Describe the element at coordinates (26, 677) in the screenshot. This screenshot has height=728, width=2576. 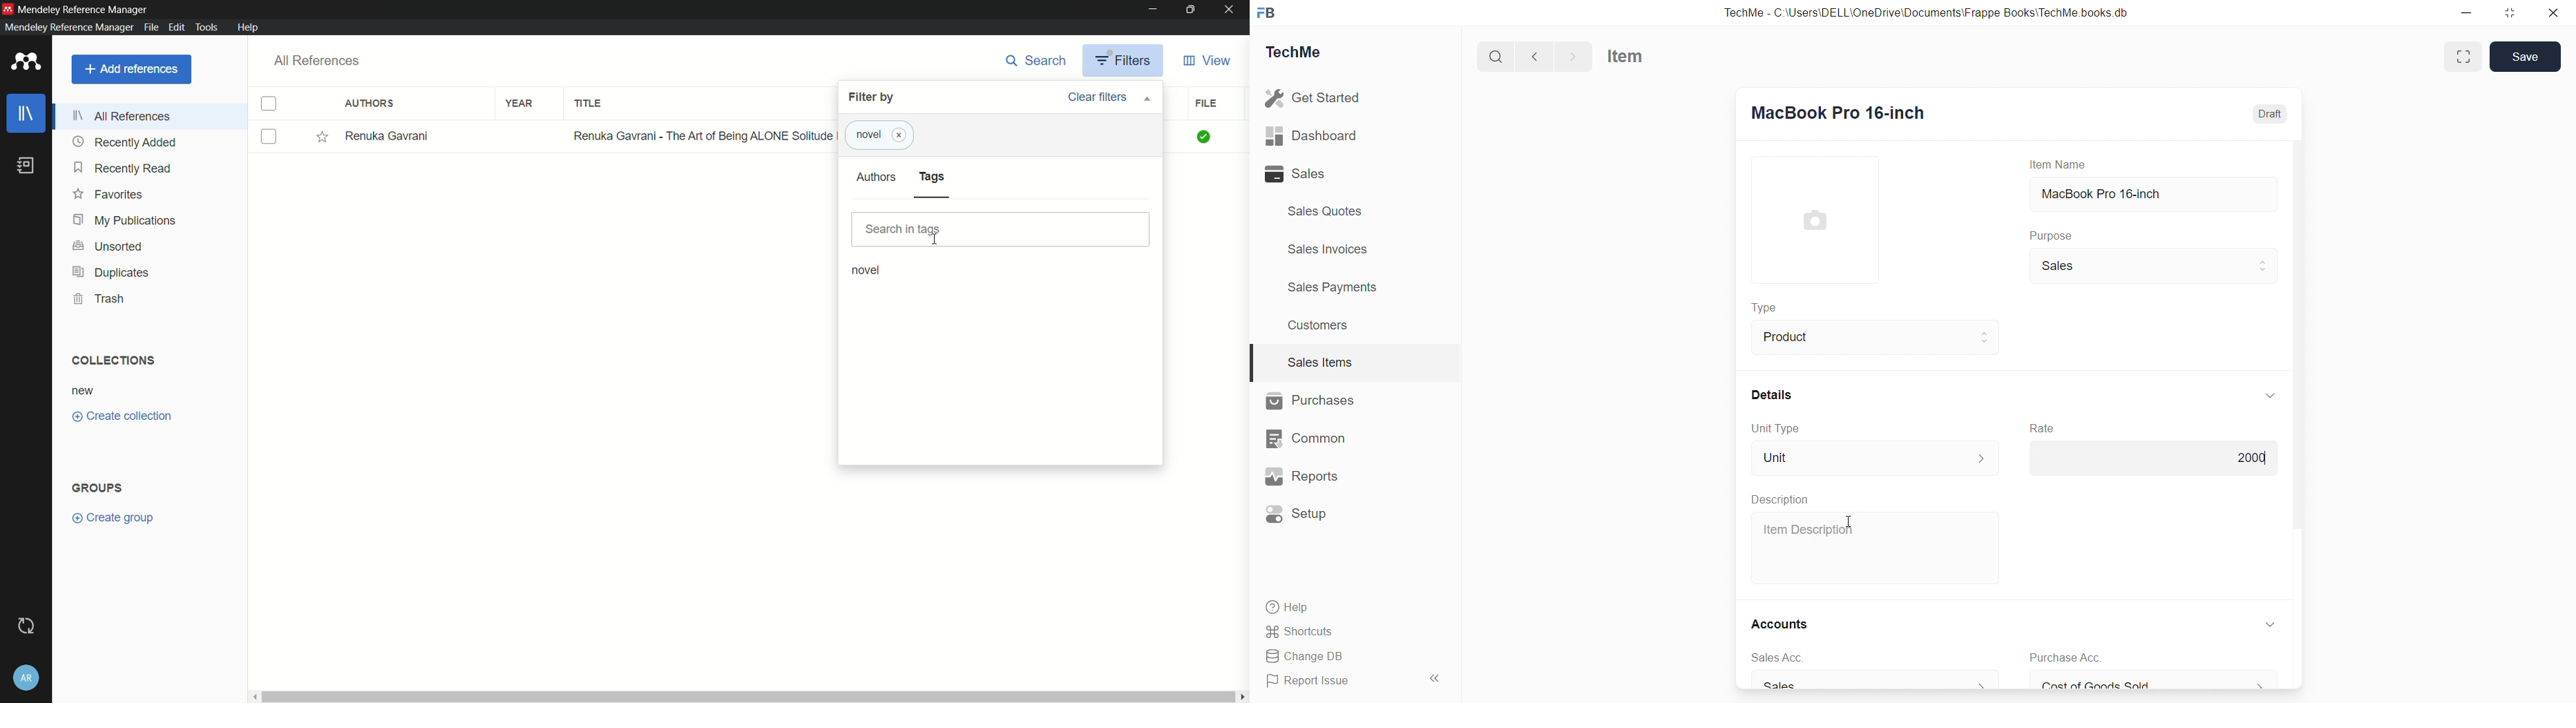
I see `account and settings` at that location.